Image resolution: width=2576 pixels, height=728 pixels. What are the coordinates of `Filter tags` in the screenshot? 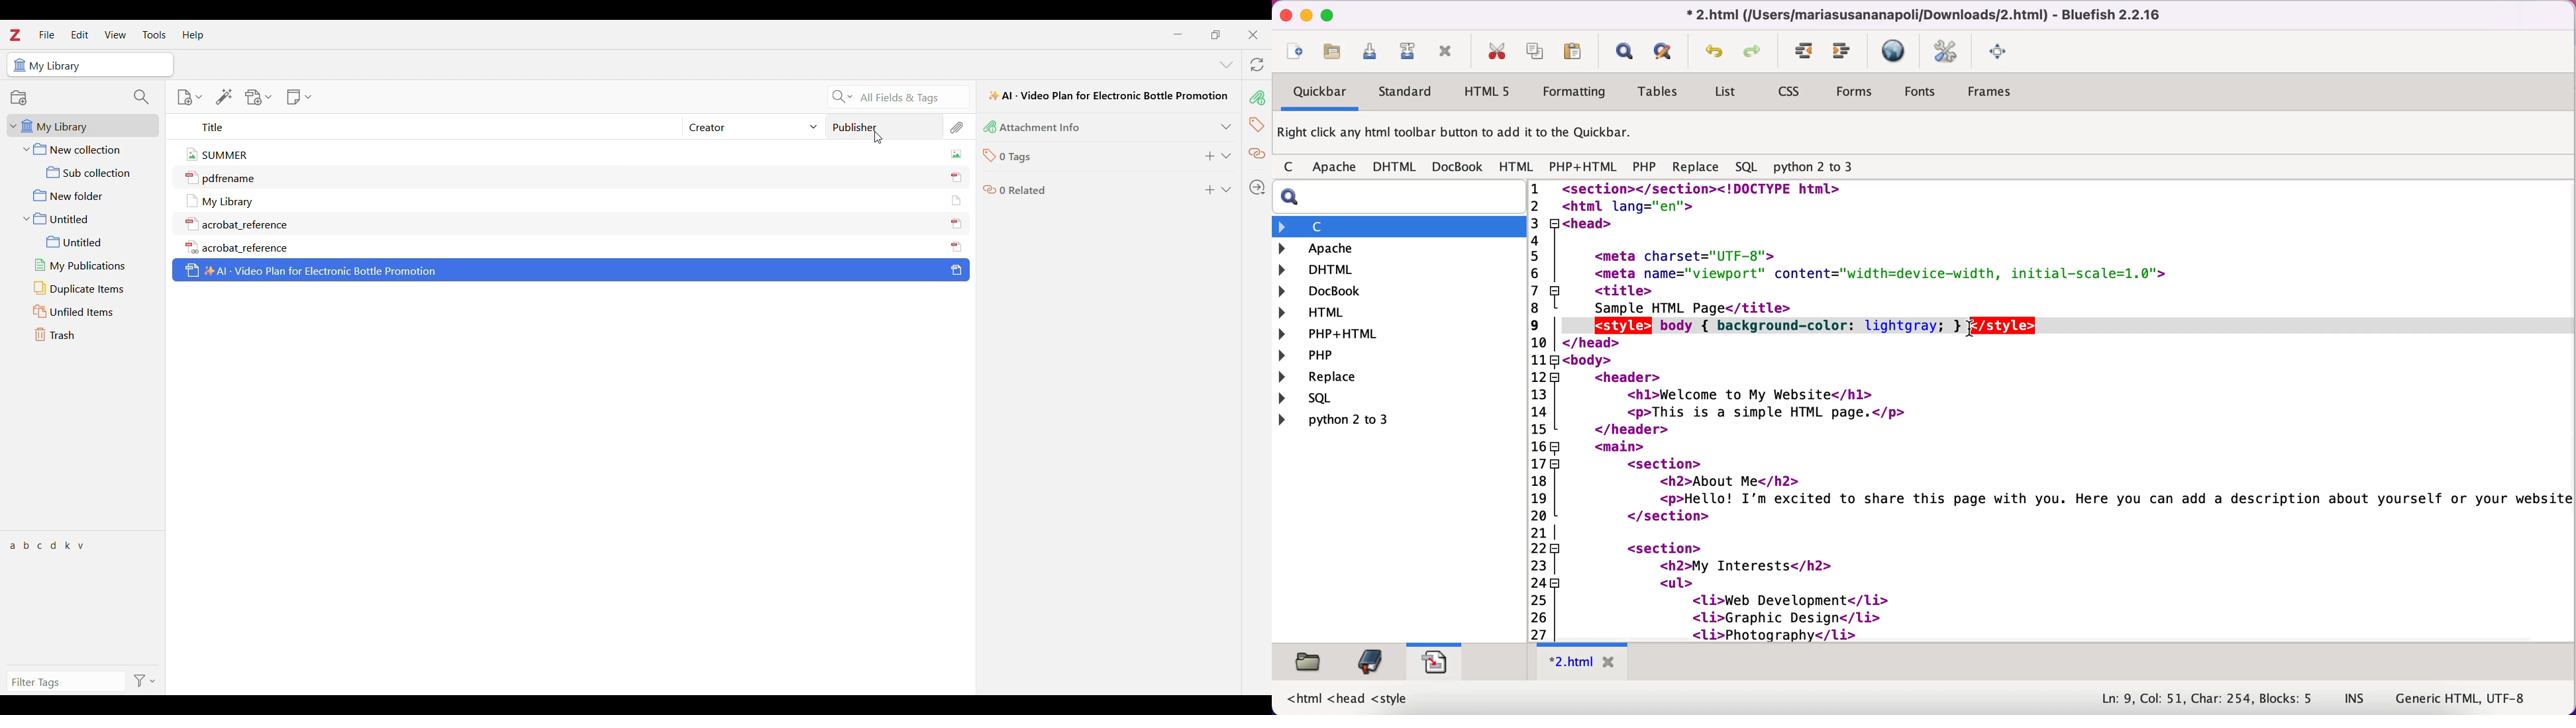 It's located at (66, 682).